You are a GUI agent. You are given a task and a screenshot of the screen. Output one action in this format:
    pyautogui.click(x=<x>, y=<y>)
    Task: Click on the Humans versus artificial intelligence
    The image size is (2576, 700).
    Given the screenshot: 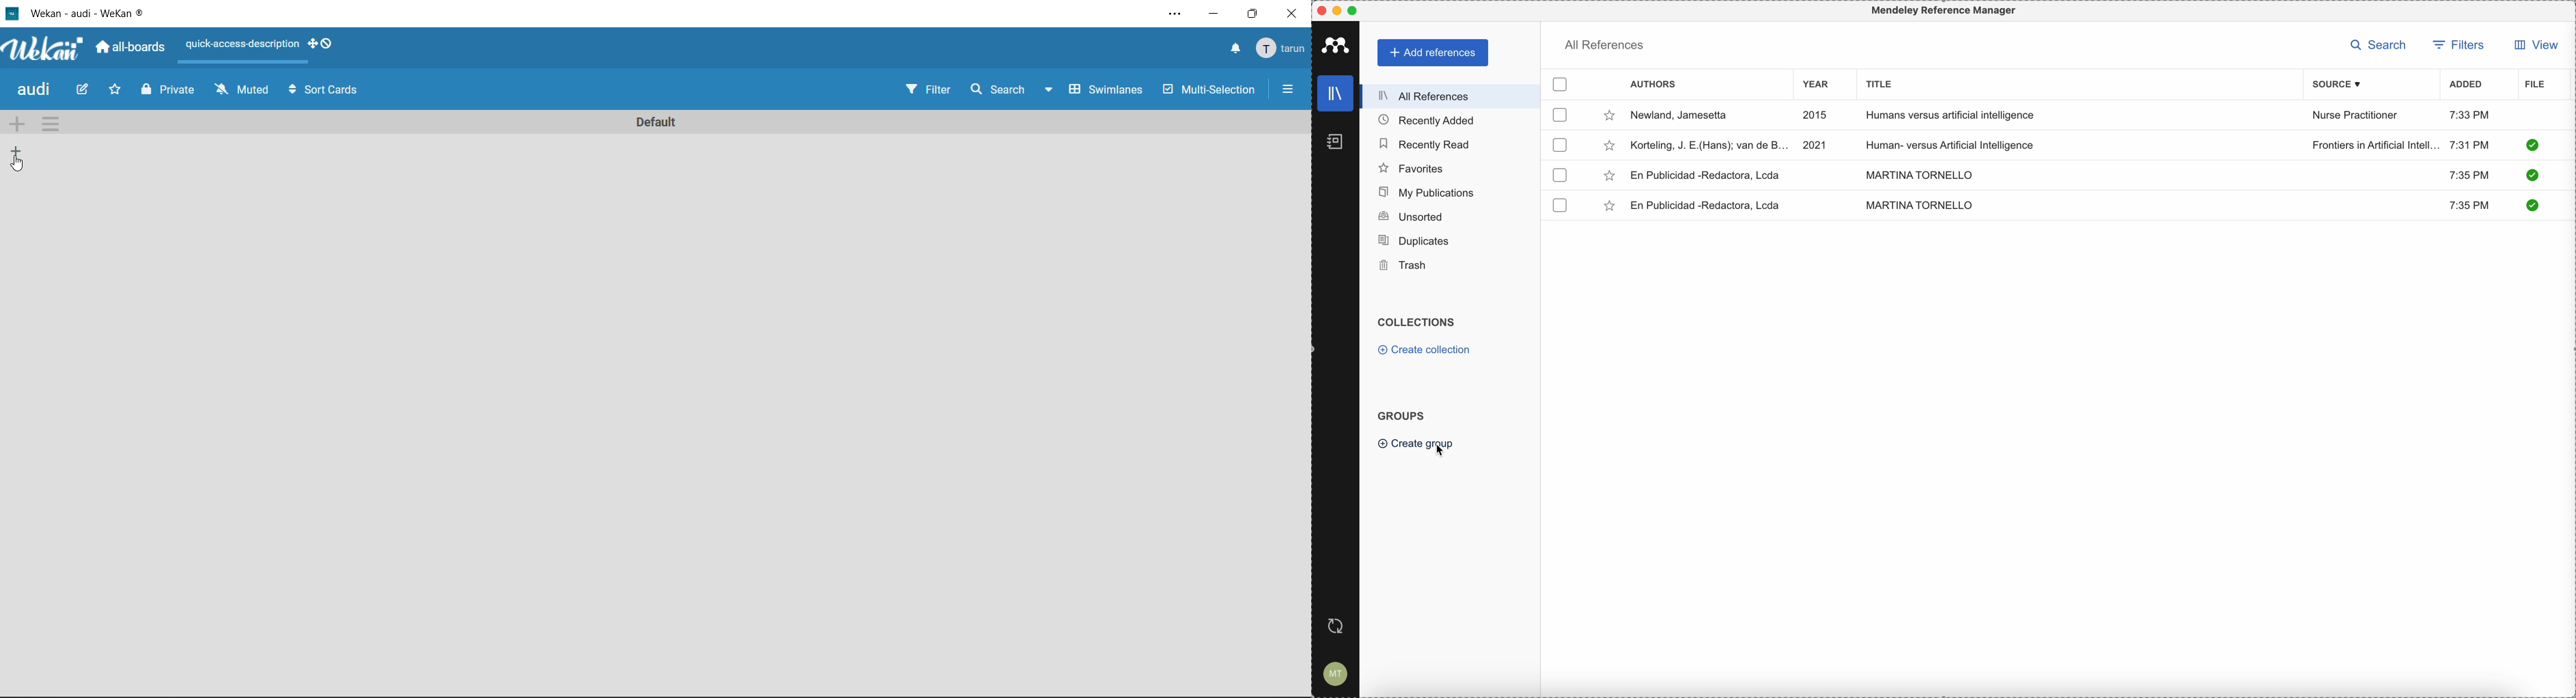 What is the action you would take?
    pyautogui.click(x=1951, y=116)
    